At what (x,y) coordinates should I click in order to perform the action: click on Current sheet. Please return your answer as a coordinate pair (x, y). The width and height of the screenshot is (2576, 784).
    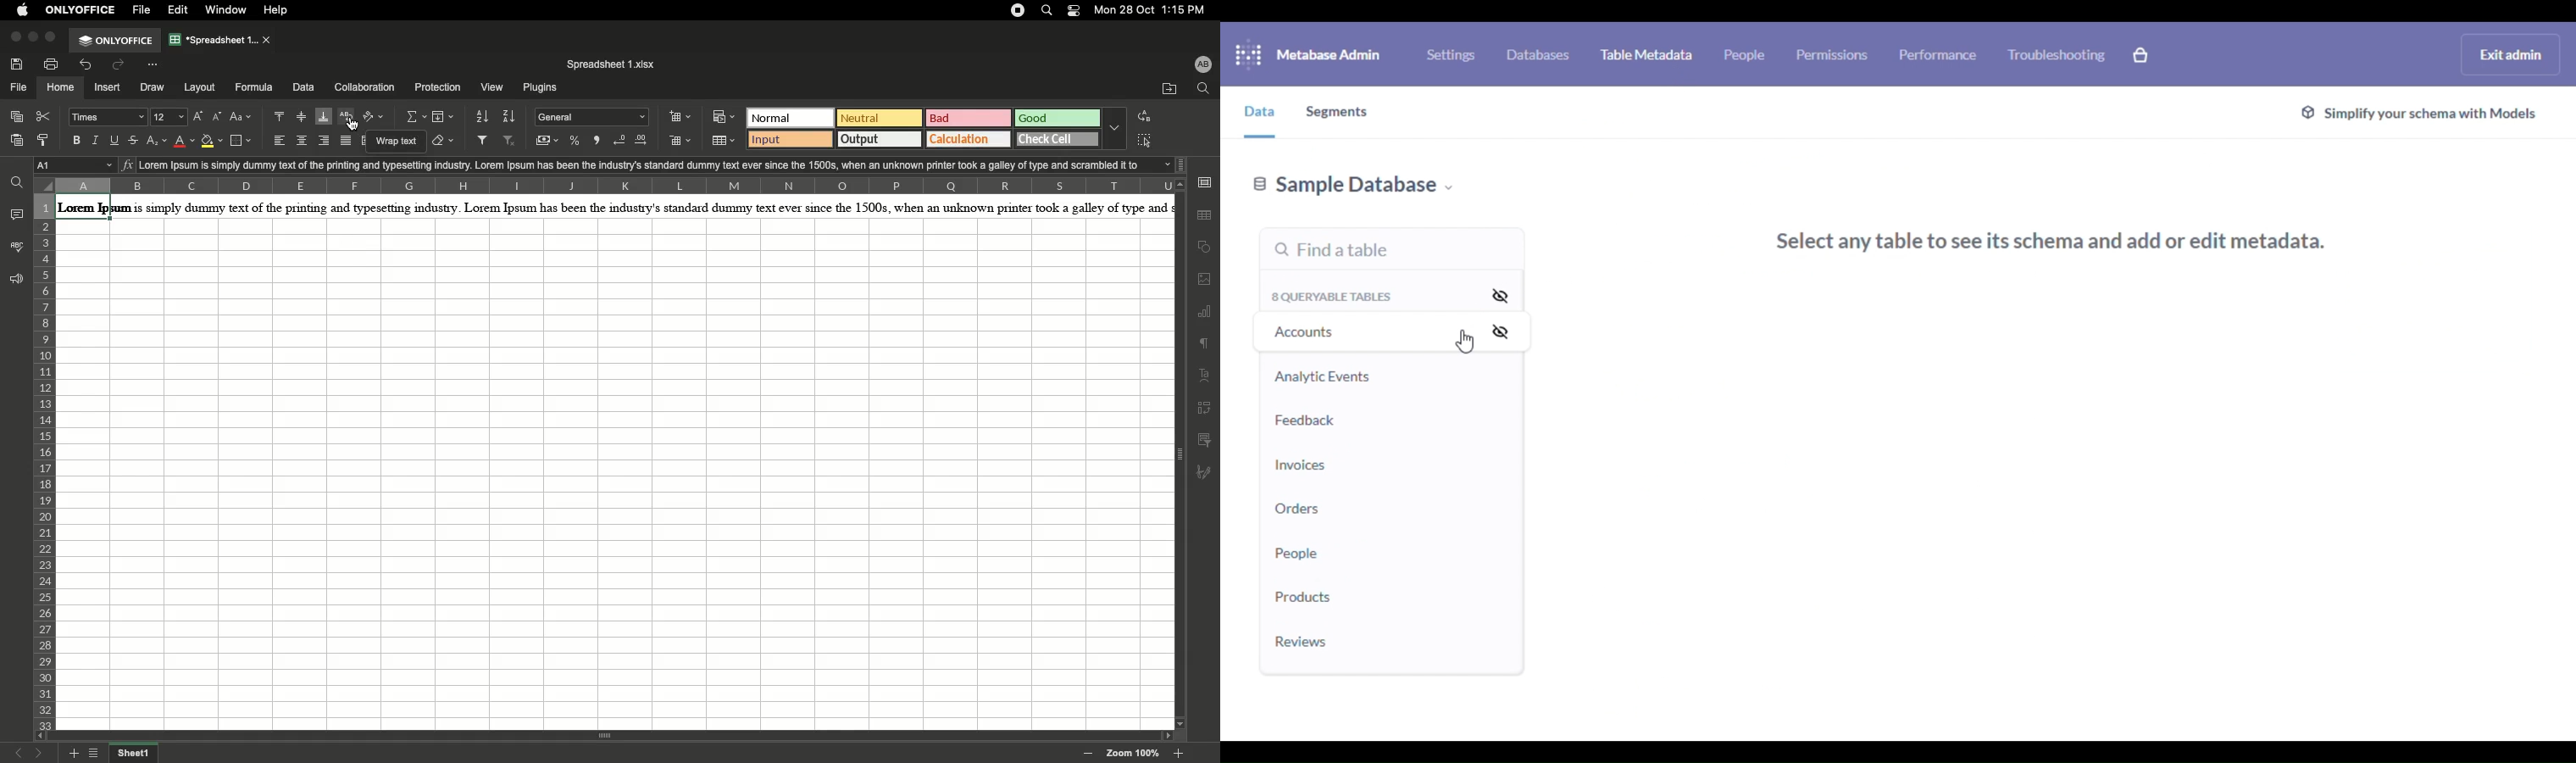
    Looking at the image, I should click on (136, 753).